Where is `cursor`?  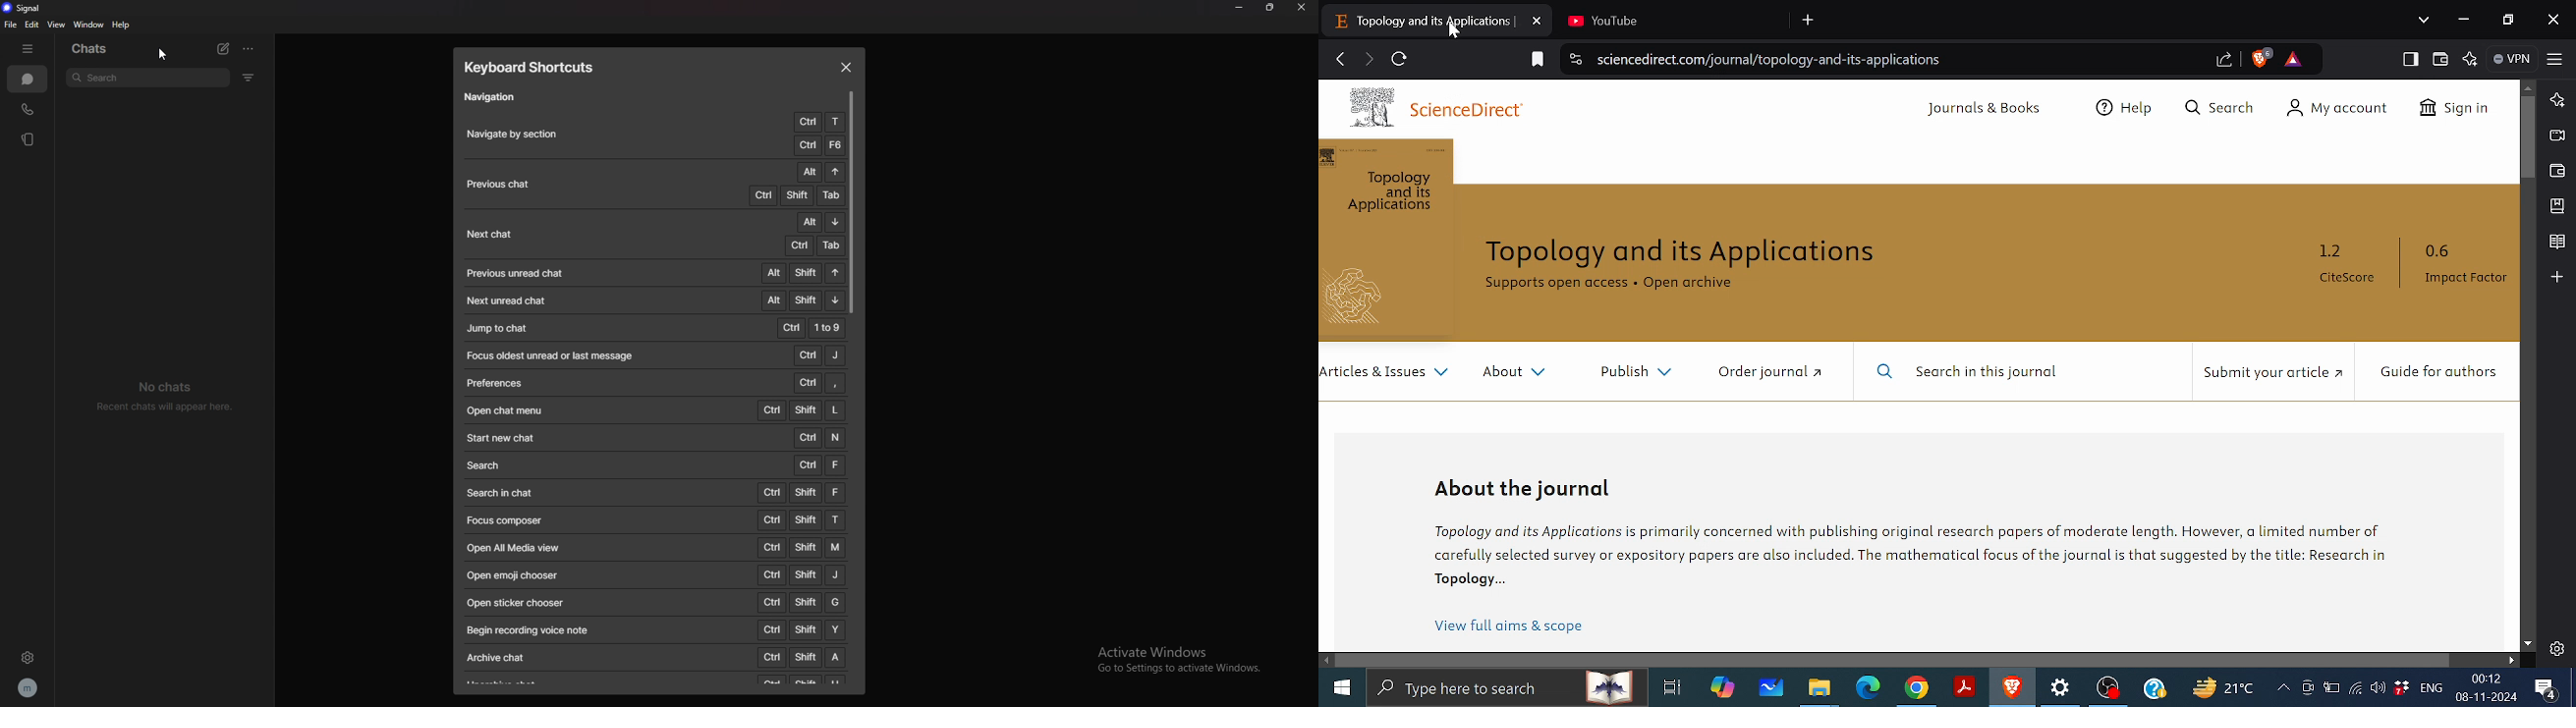
cursor is located at coordinates (163, 55).